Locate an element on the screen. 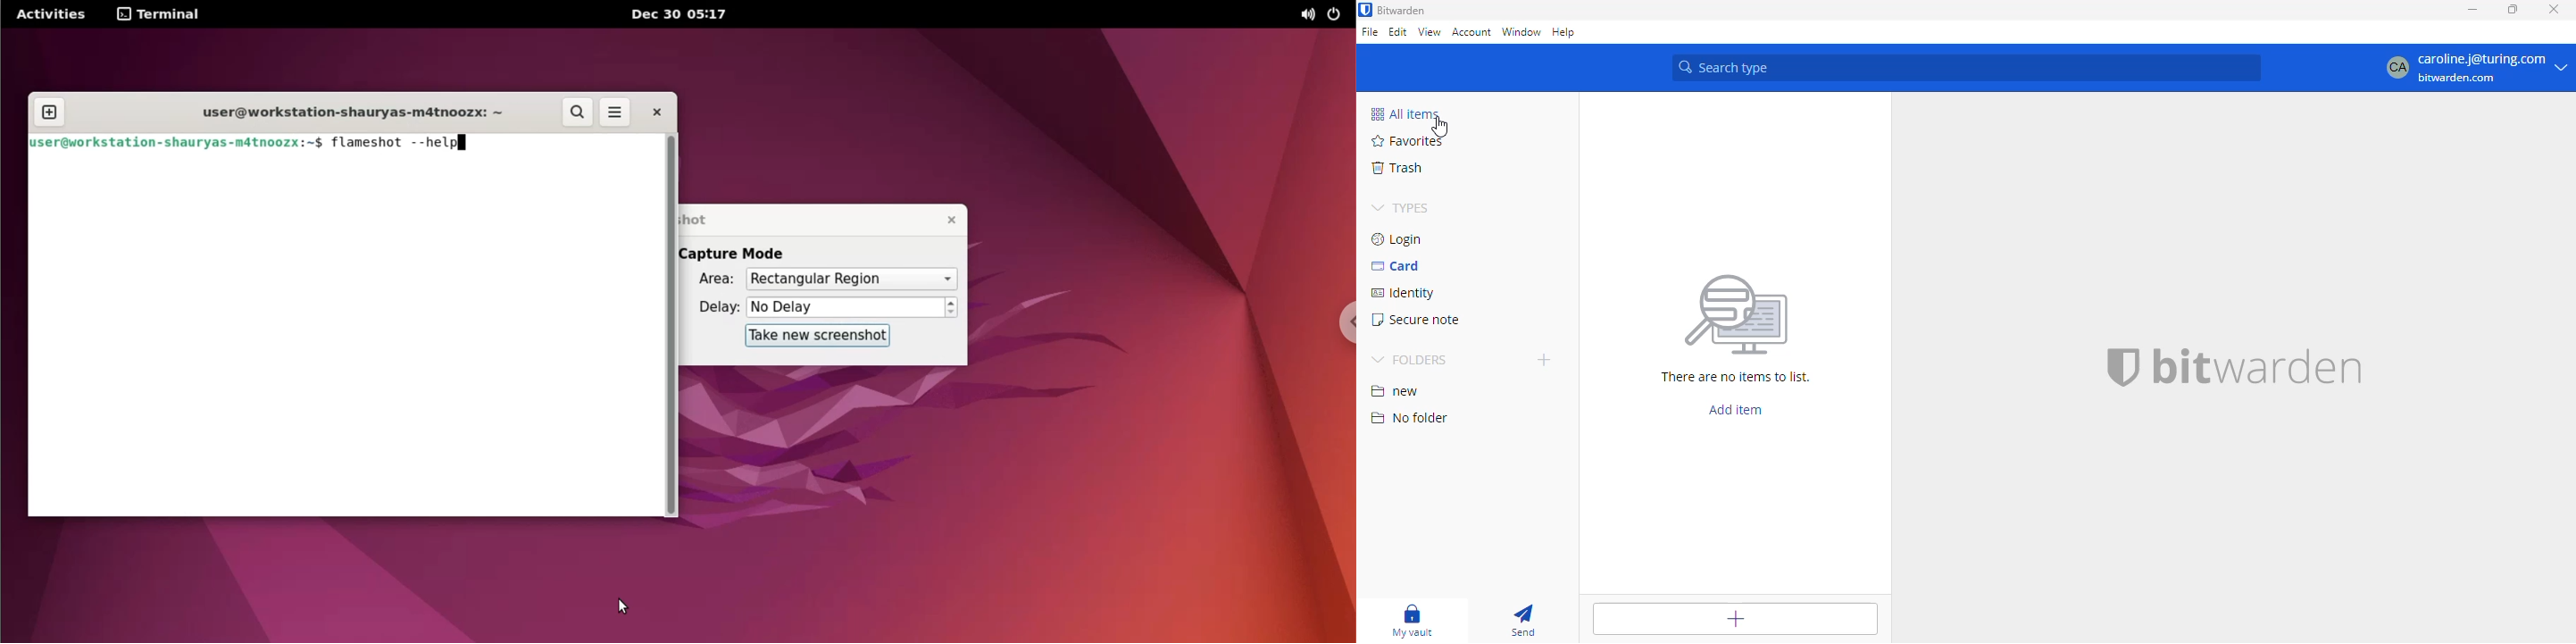 Image resolution: width=2576 pixels, height=644 pixels. send is located at coordinates (1522, 619).